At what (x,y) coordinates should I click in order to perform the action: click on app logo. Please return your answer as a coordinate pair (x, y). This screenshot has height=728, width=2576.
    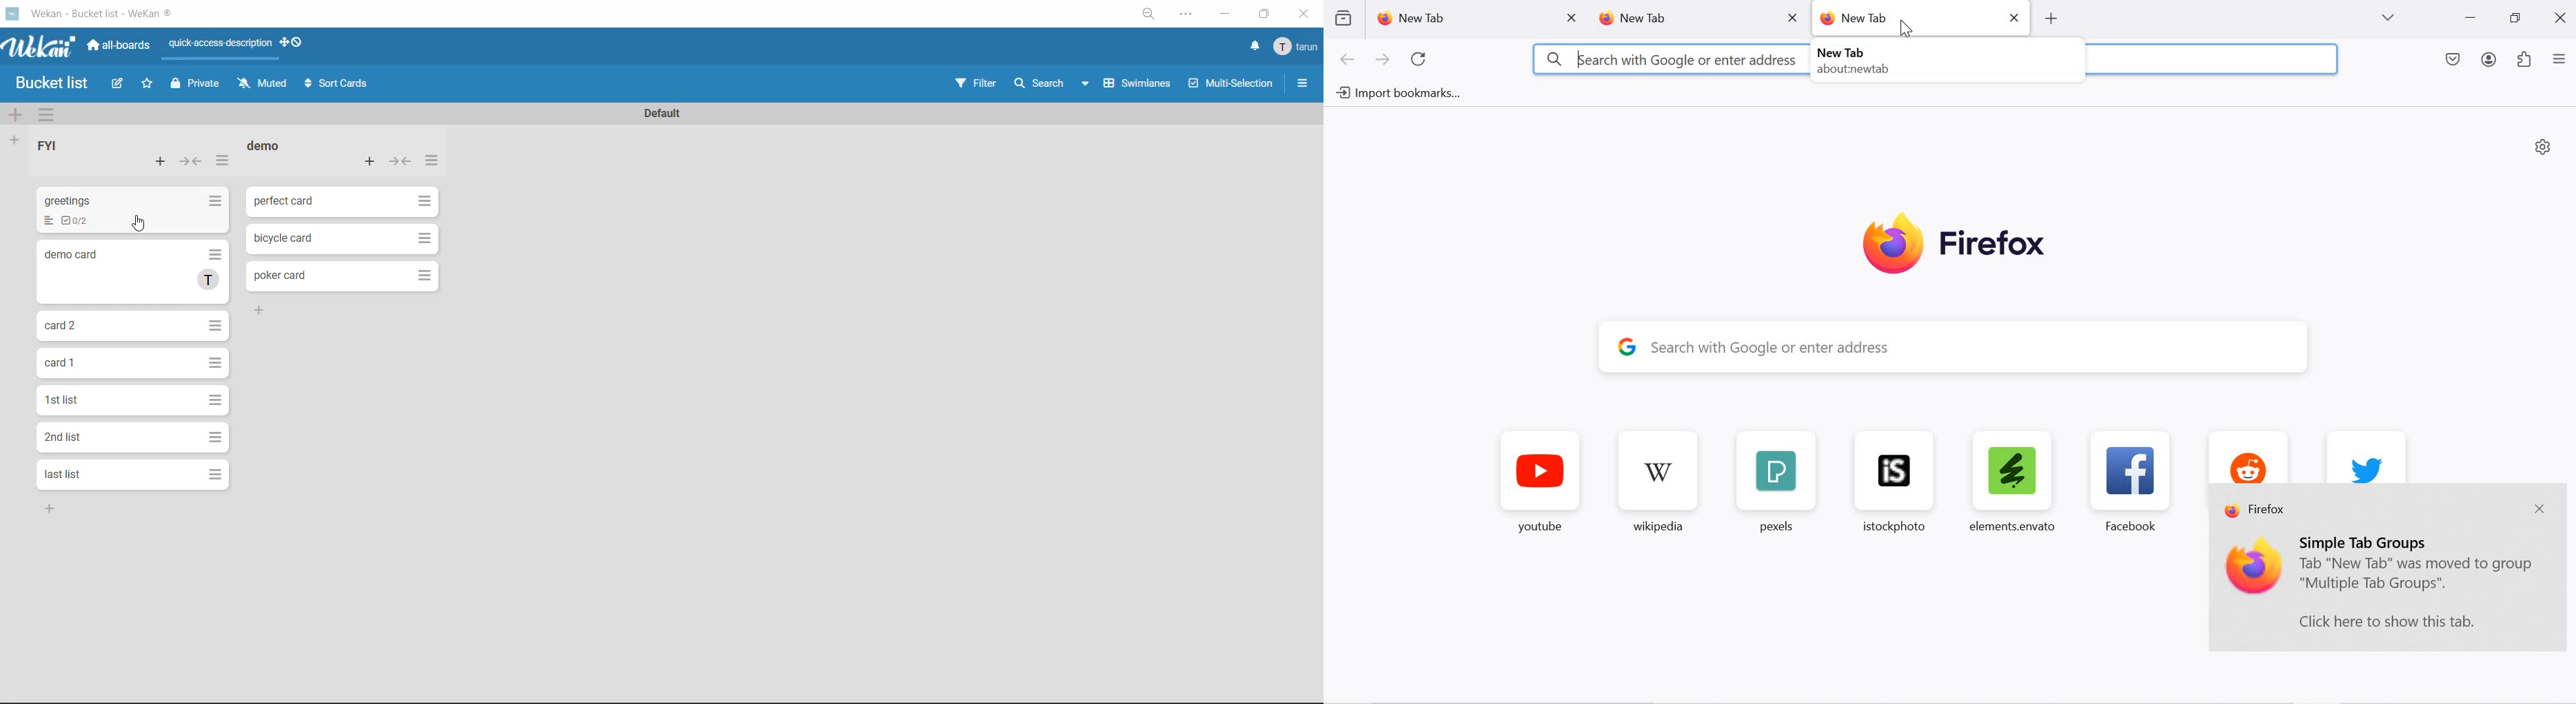
    Looking at the image, I should click on (41, 48).